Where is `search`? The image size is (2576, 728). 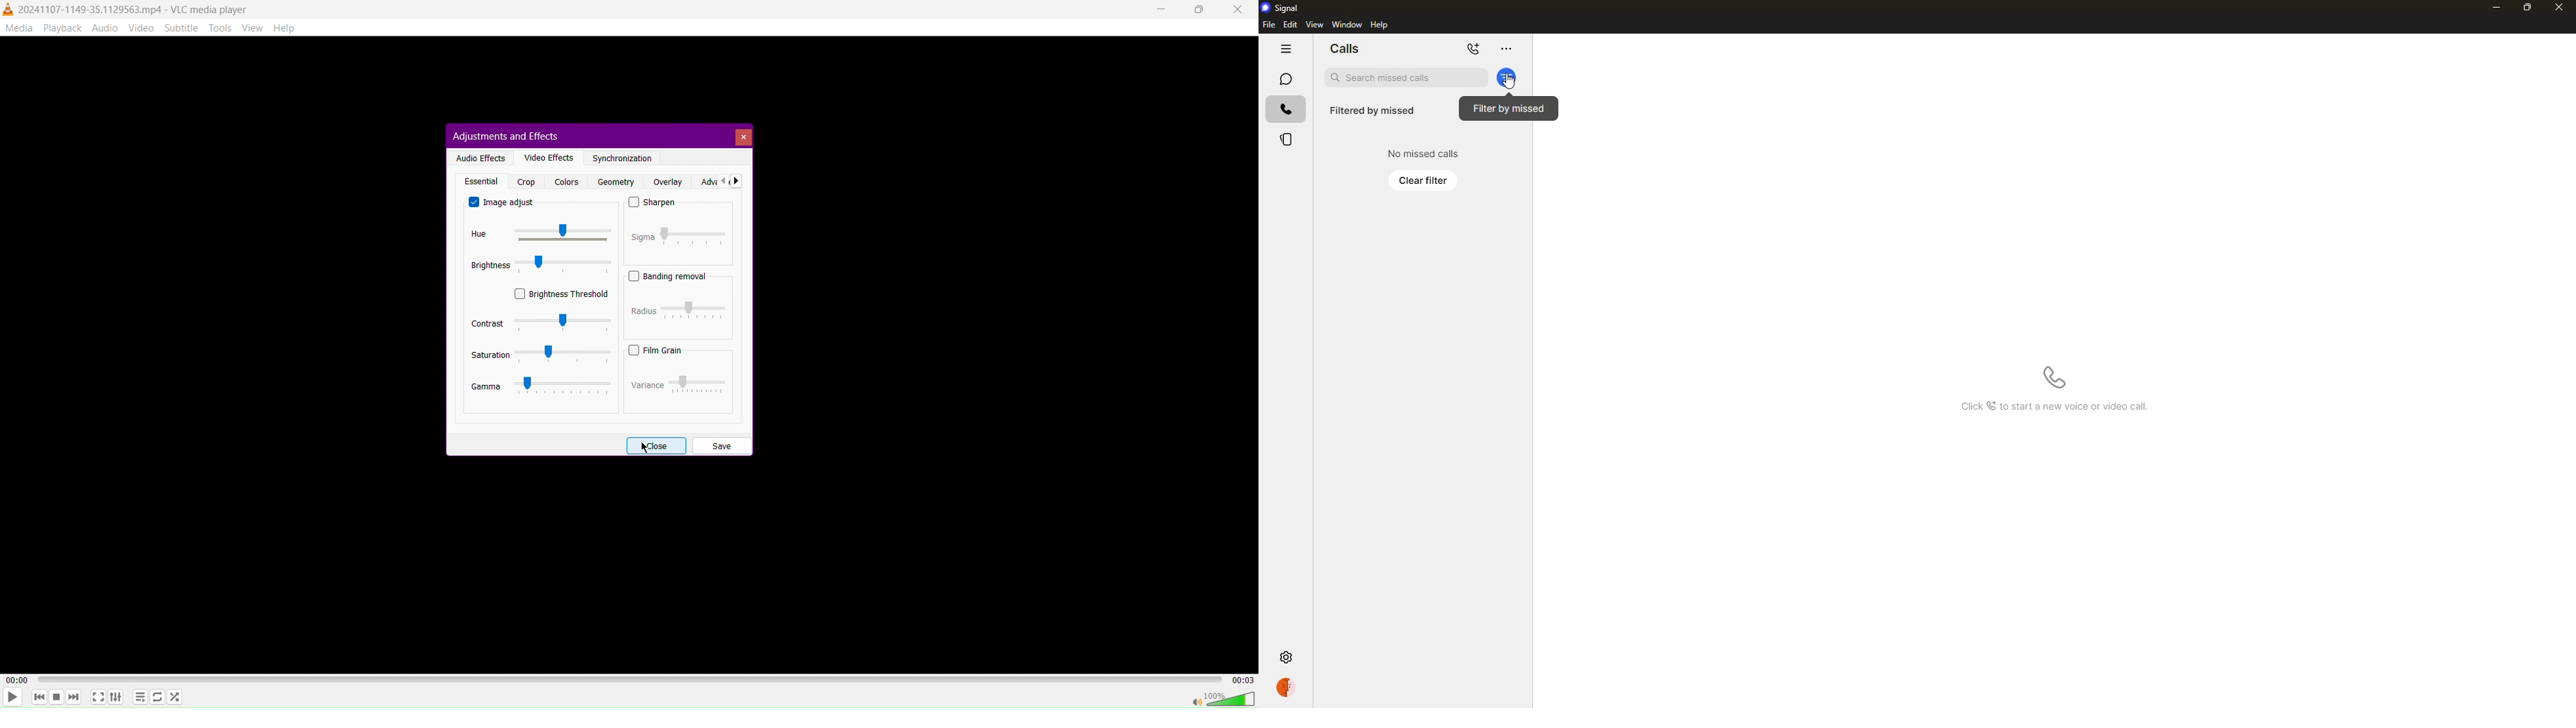 search is located at coordinates (1407, 78).